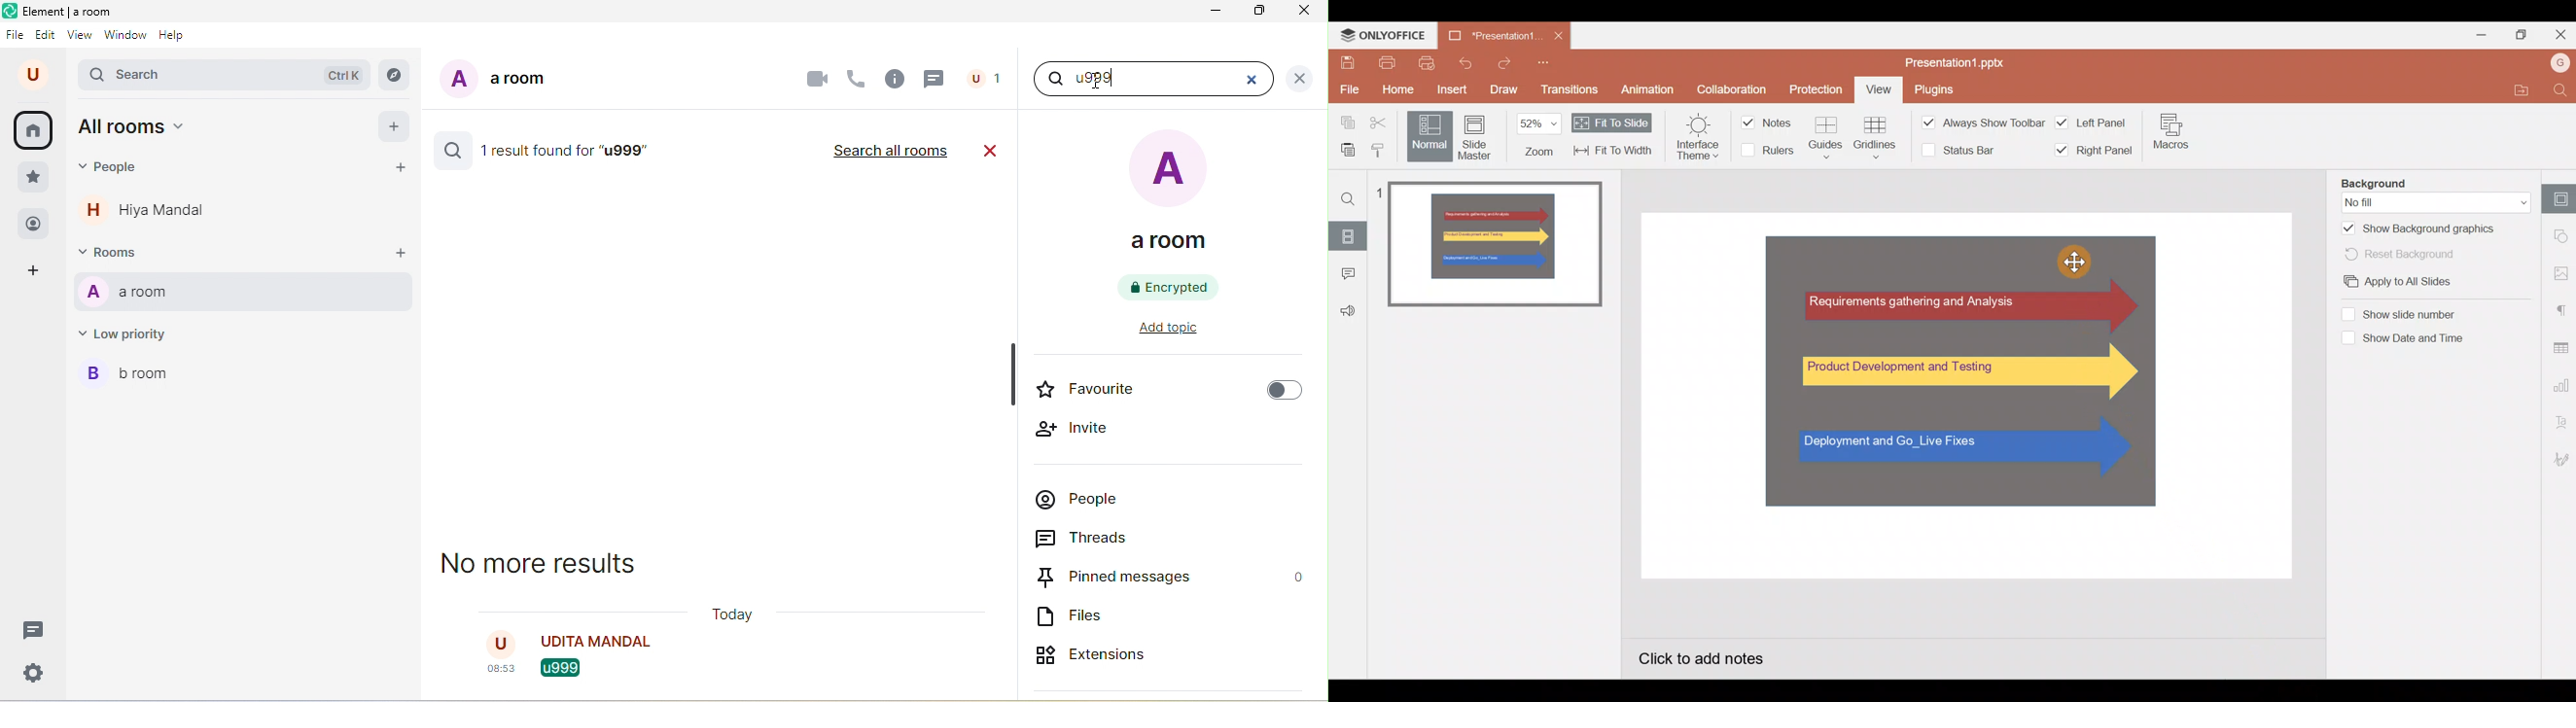 The height and width of the screenshot is (728, 2576). What do you see at coordinates (2417, 284) in the screenshot?
I see `Apply to all slides` at bounding box center [2417, 284].